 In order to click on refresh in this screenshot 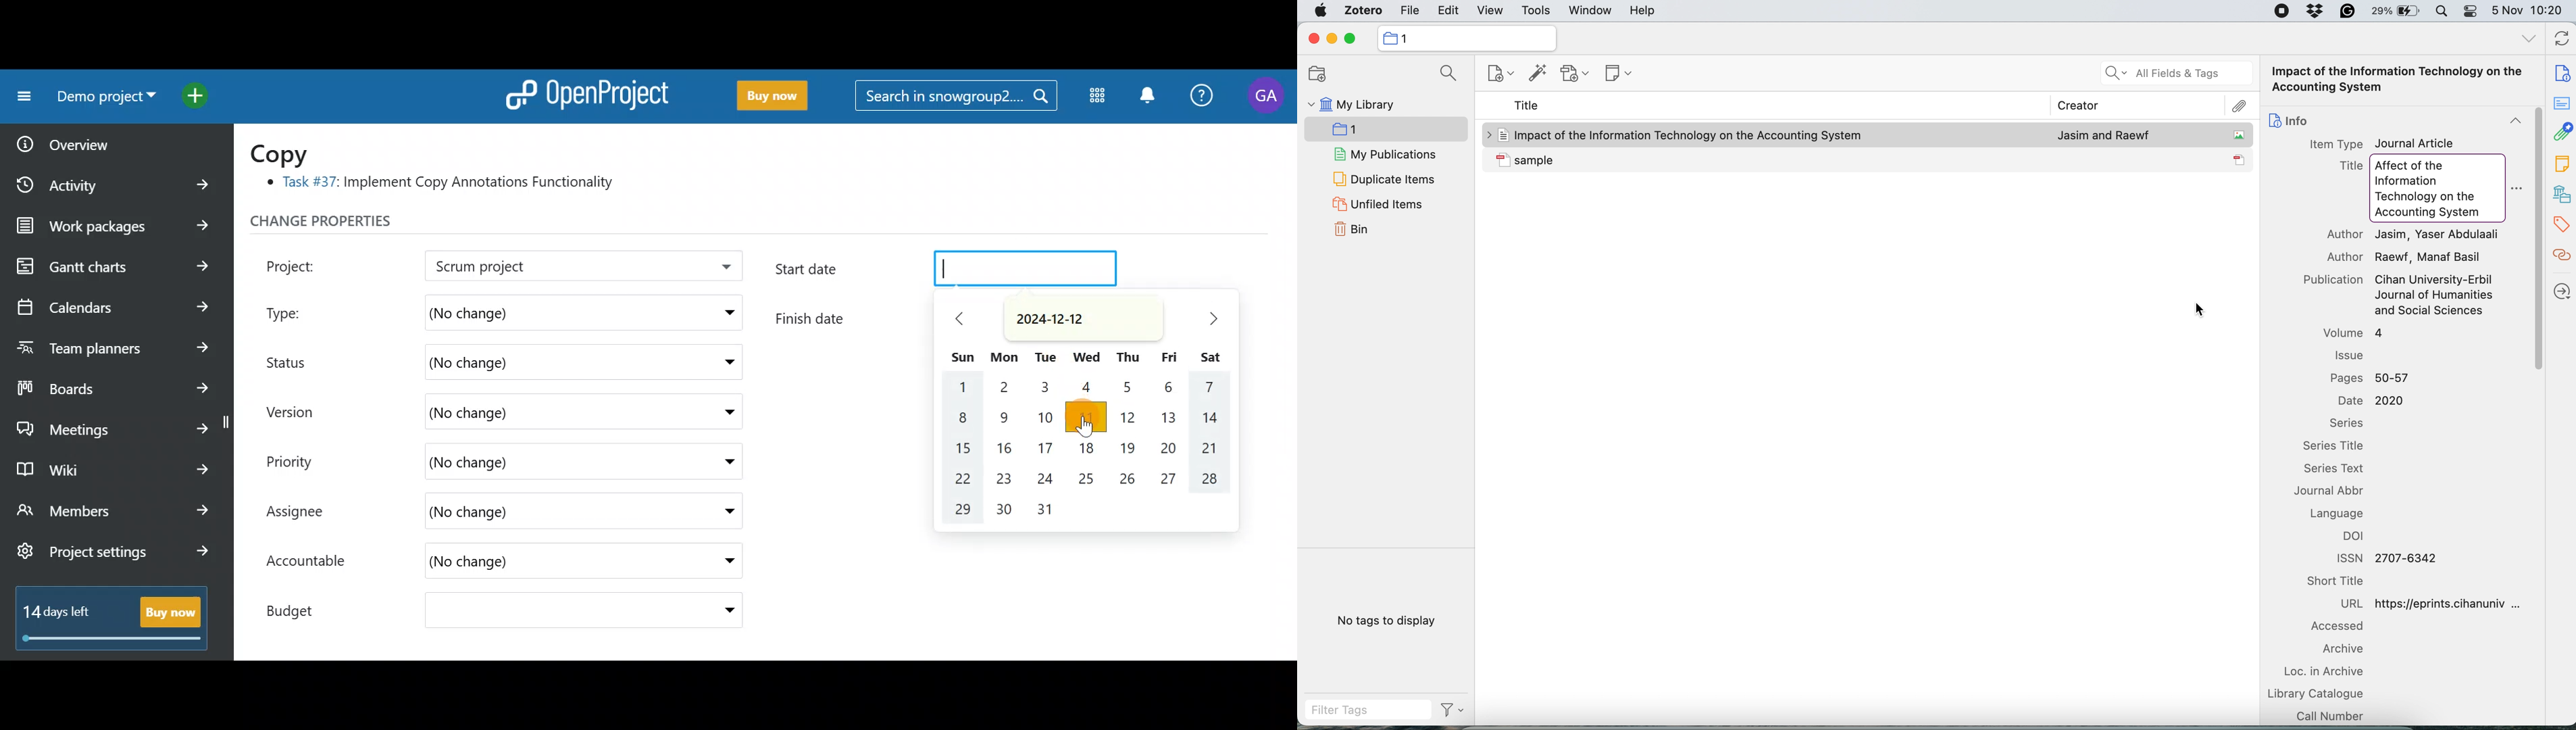, I will do `click(2562, 41)`.